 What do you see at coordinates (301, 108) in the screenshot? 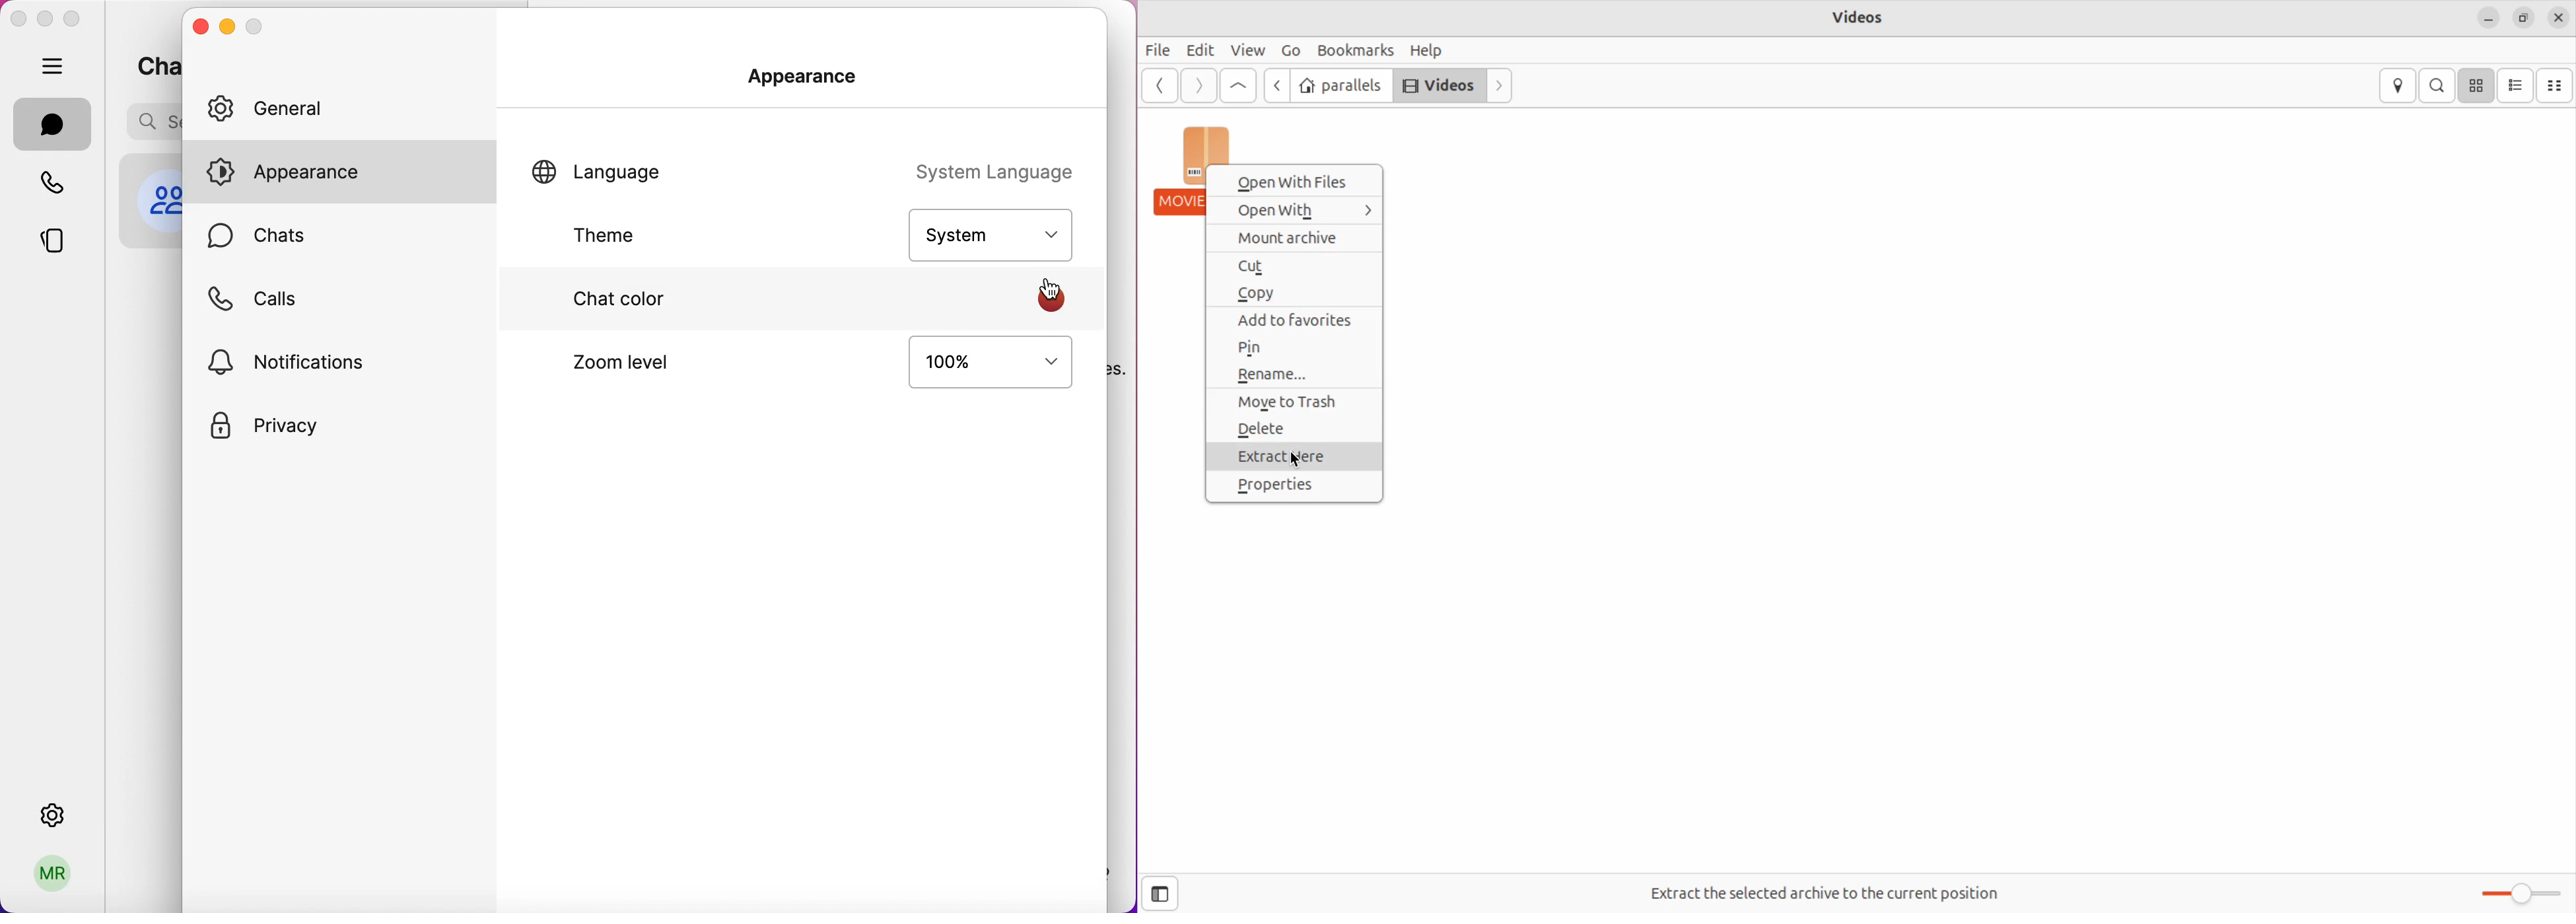
I see `general` at bounding box center [301, 108].